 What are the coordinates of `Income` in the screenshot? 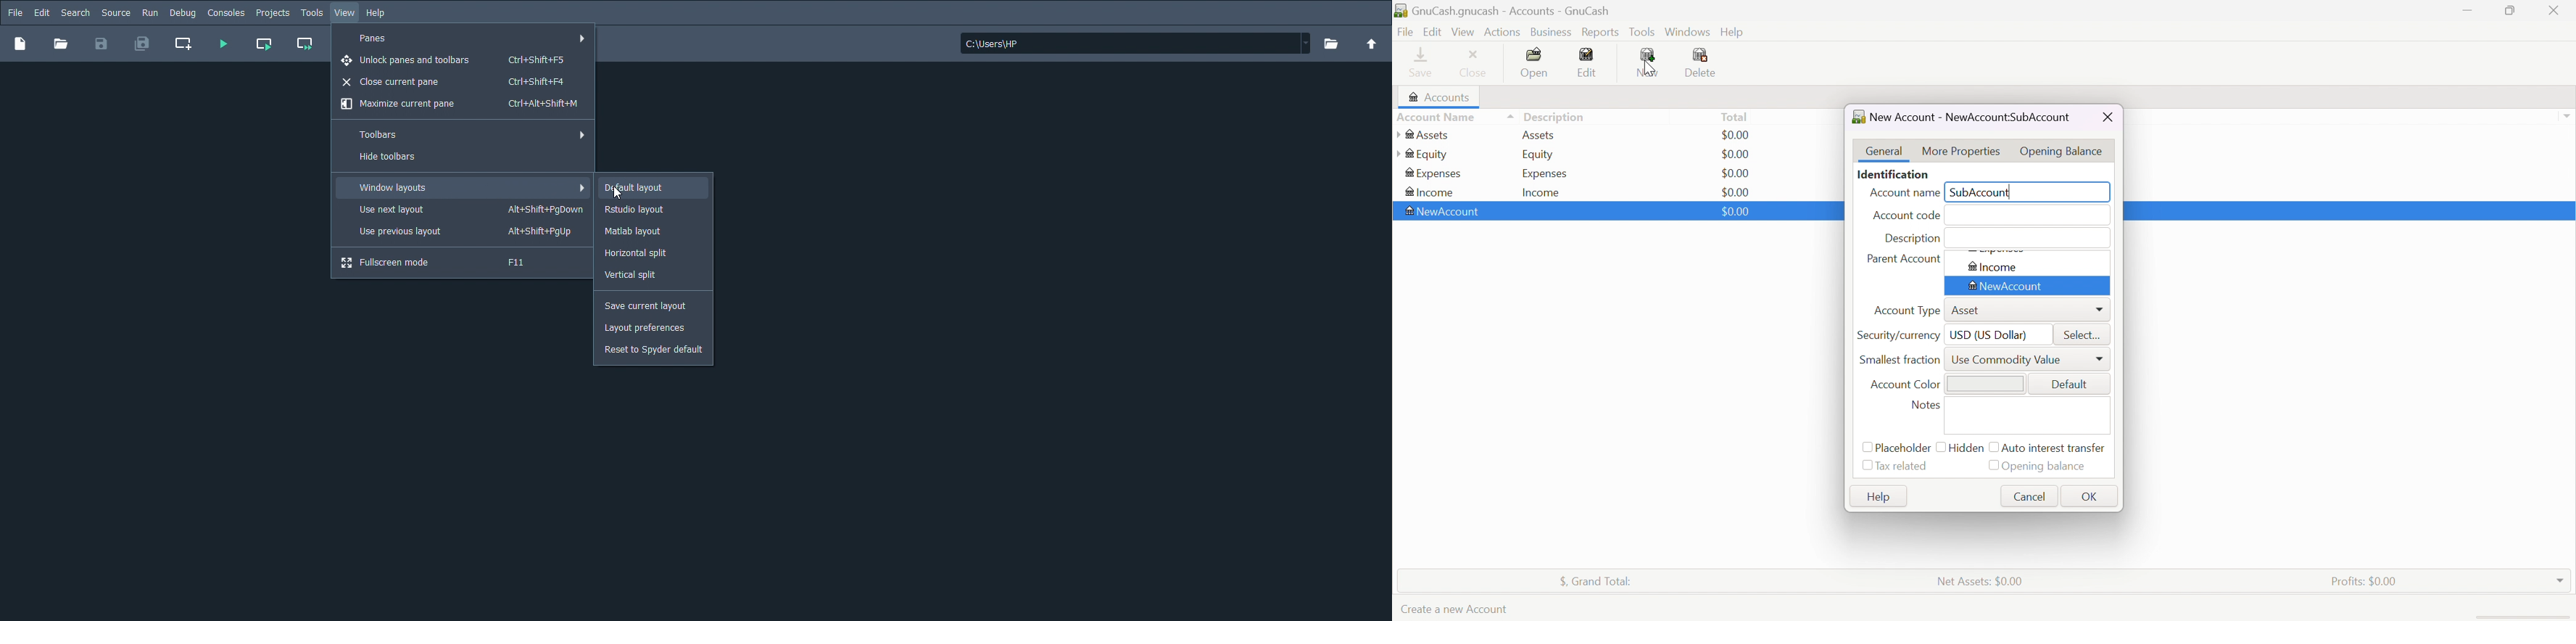 It's located at (1543, 193).